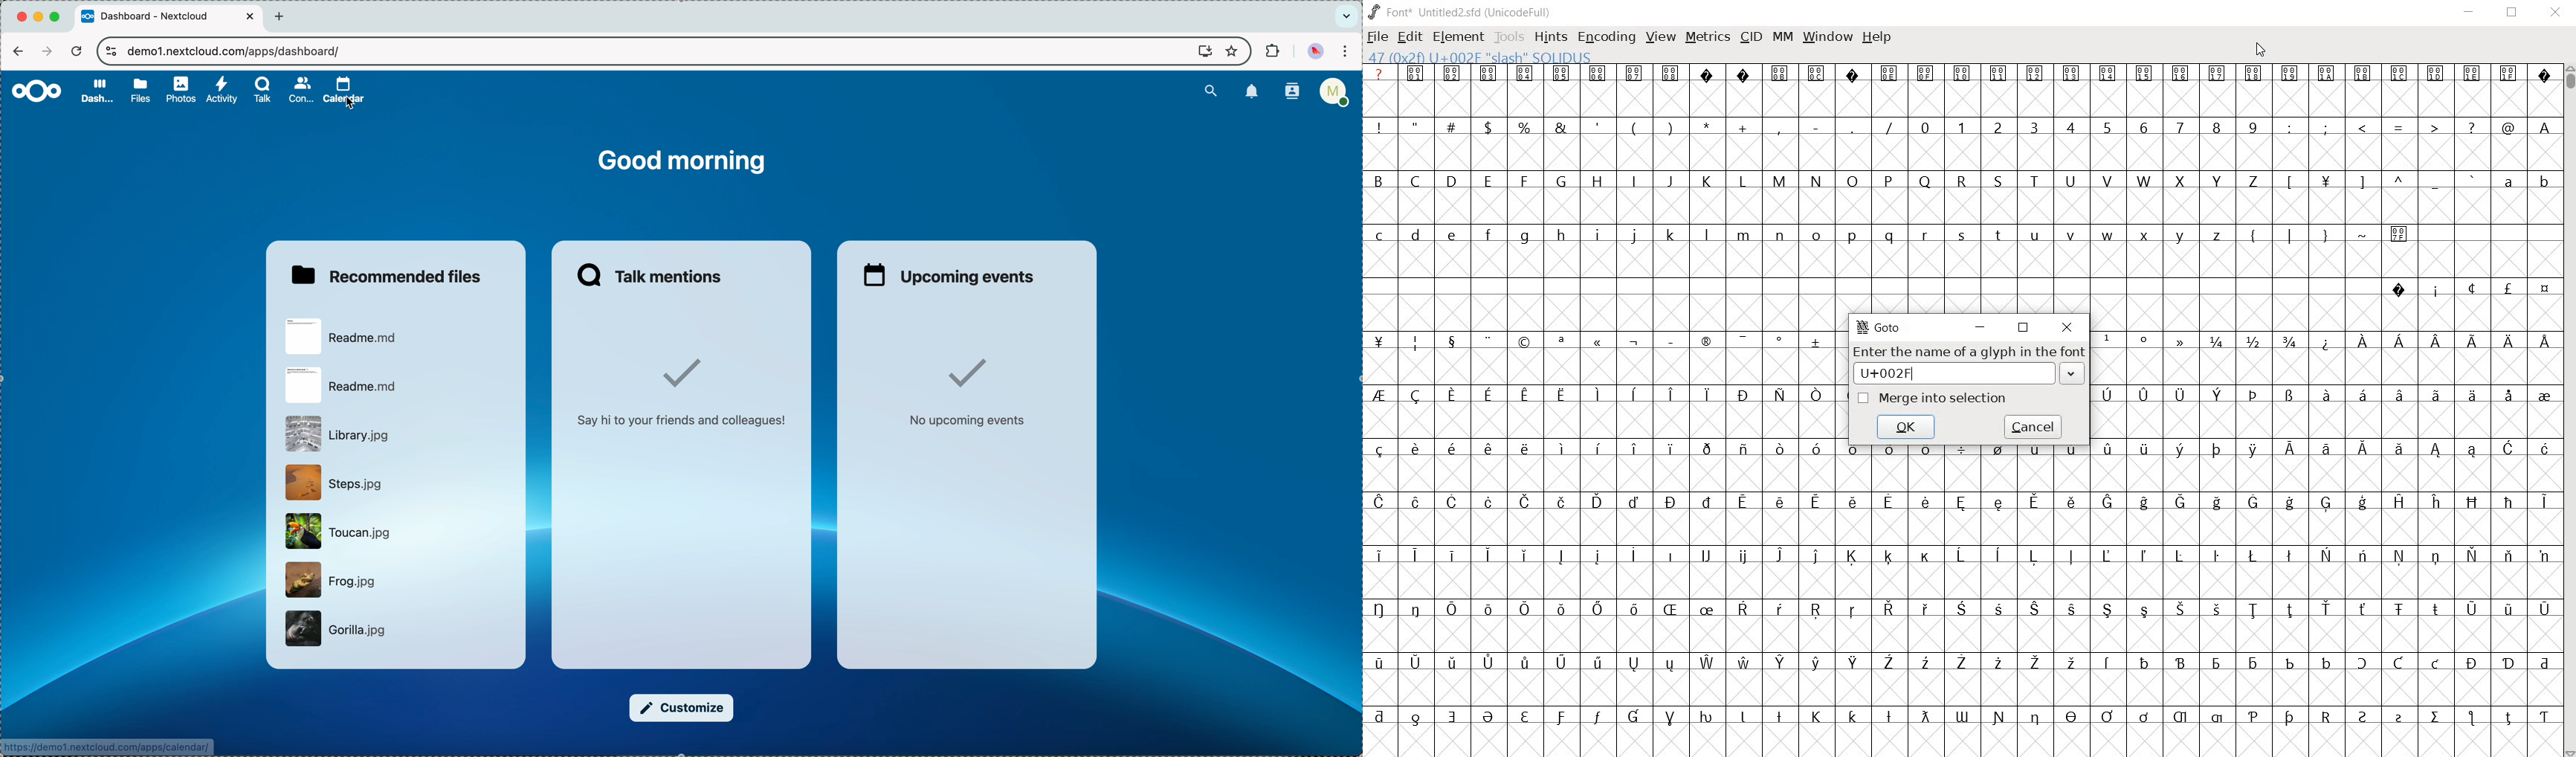 This screenshot has height=784, width=2576. Describe the element at coordinates (40, 18) in the screenshot. I see `minimize` at that location.